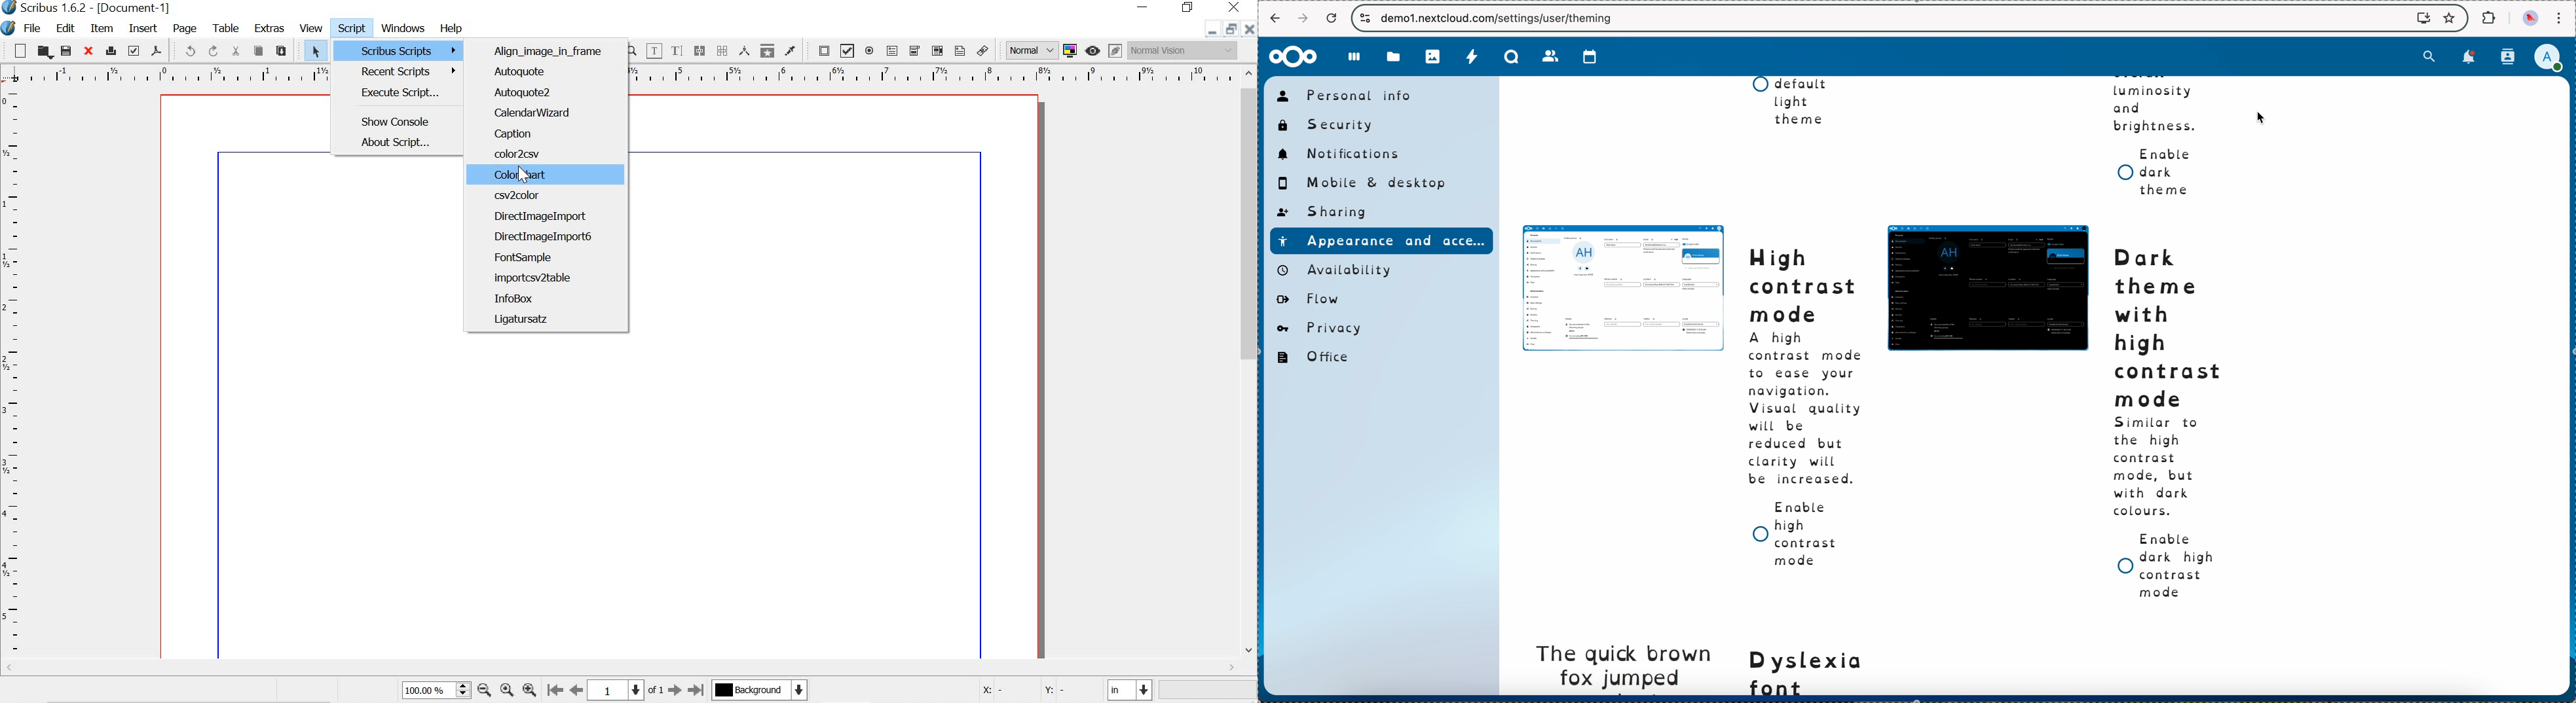  I want to click on insert, so click(142, 29).